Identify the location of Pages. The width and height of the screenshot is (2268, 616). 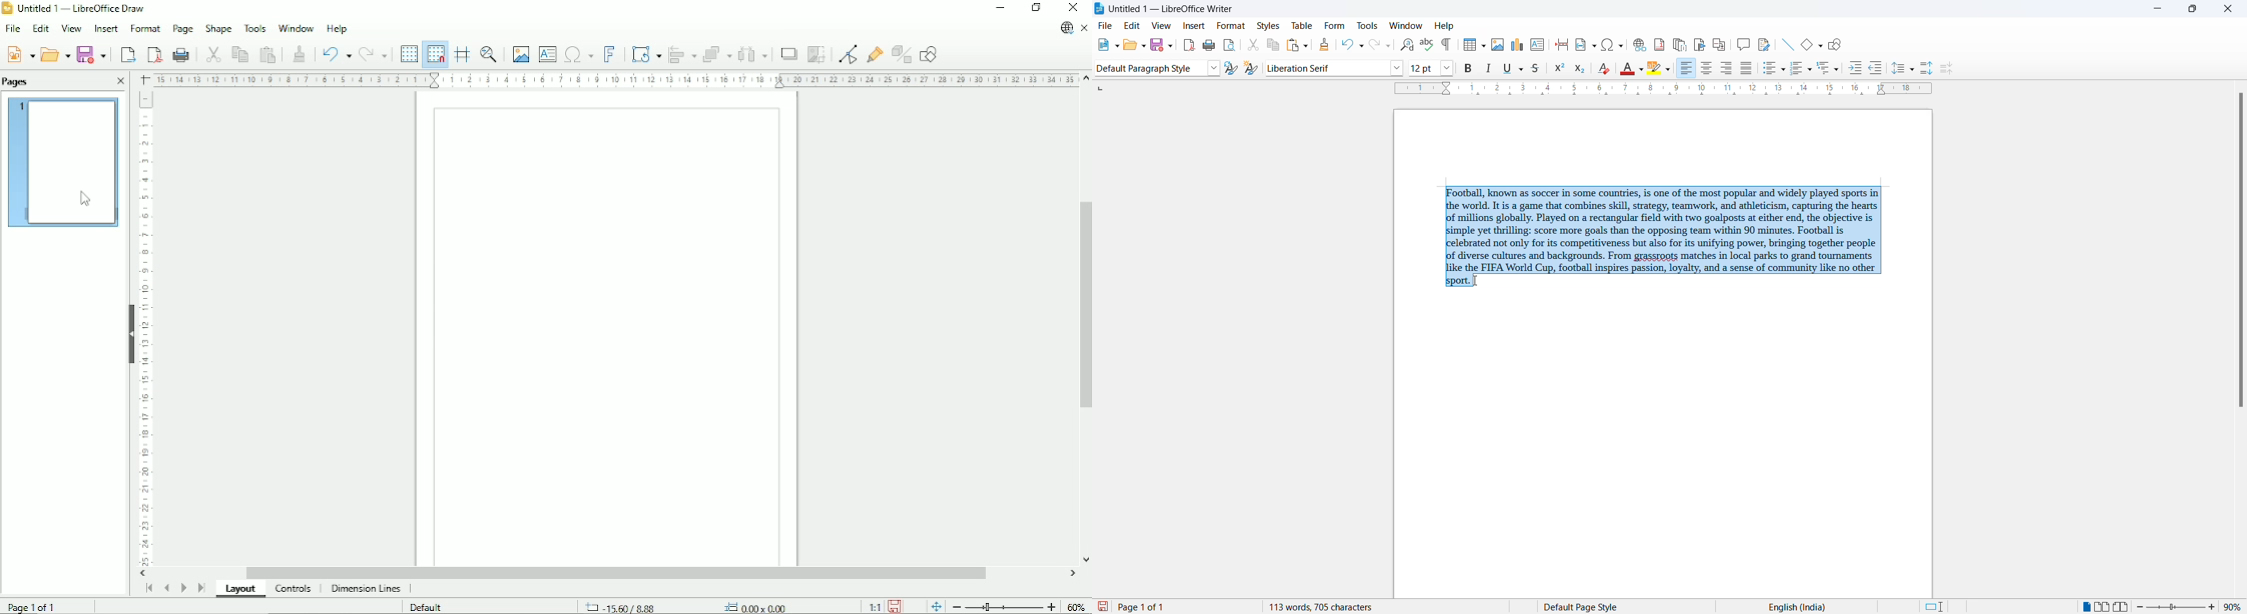
(18, 81).